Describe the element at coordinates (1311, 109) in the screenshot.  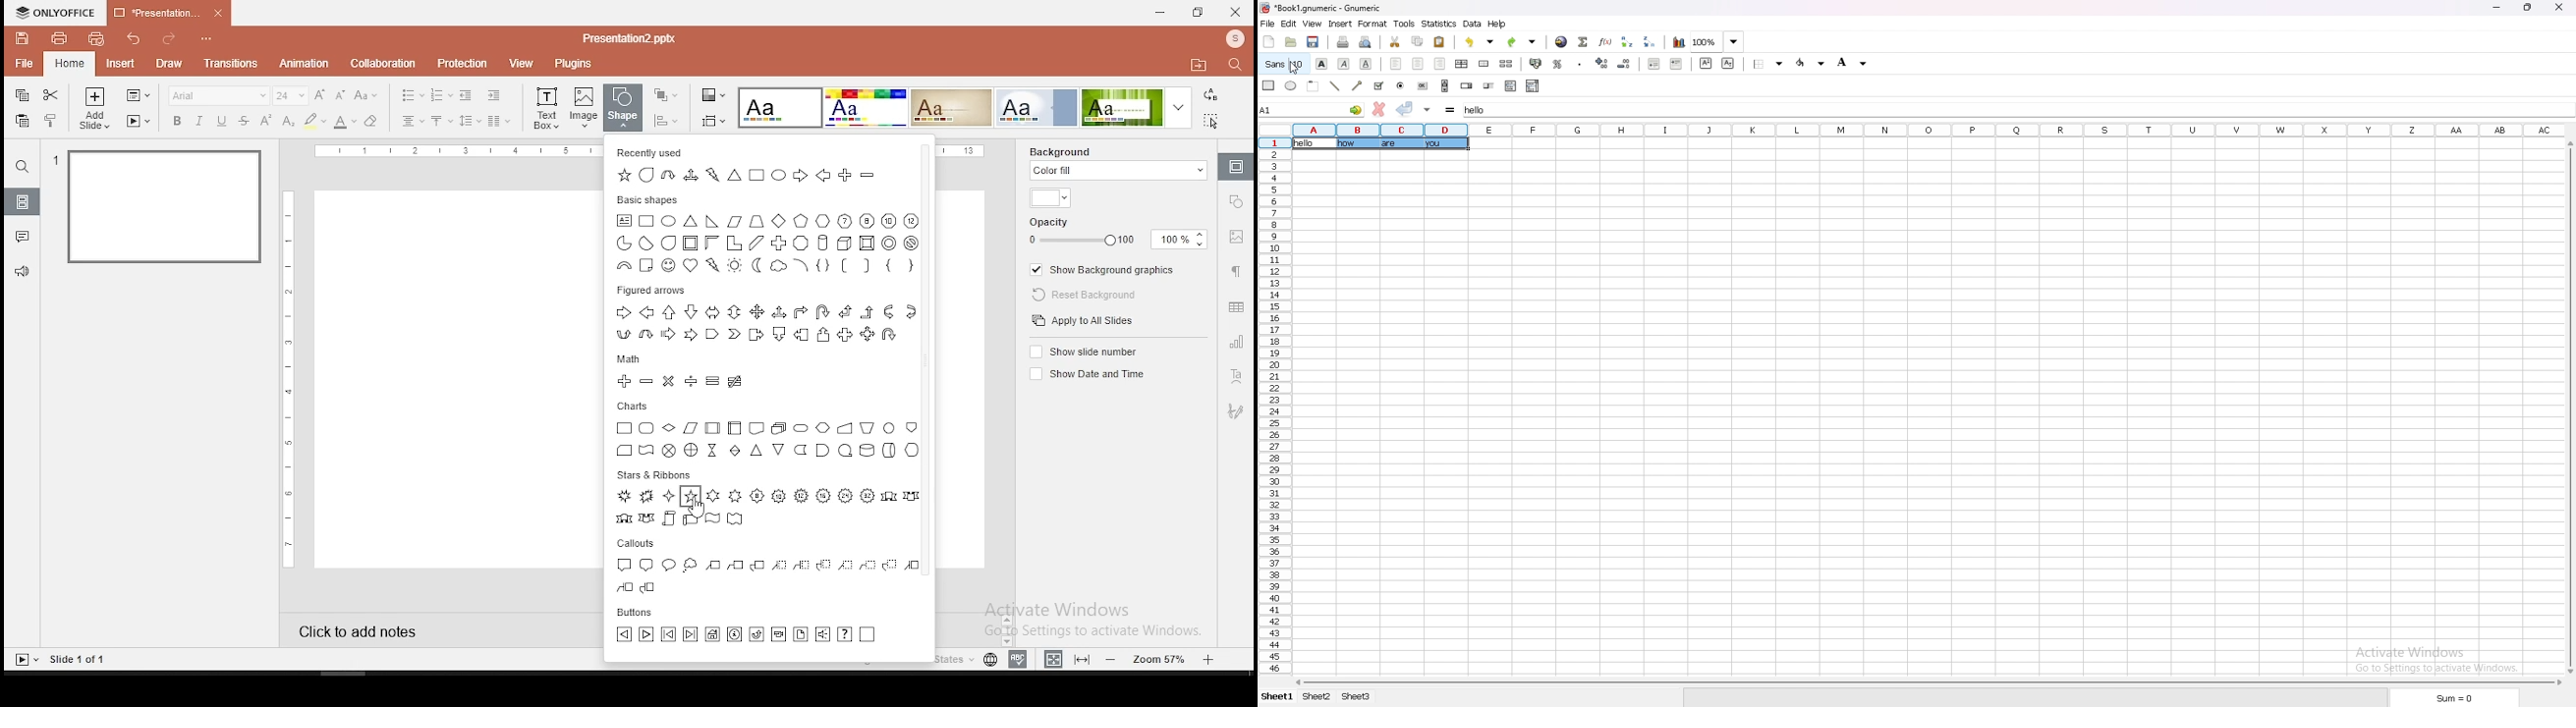
I see `selected cell` at that location.